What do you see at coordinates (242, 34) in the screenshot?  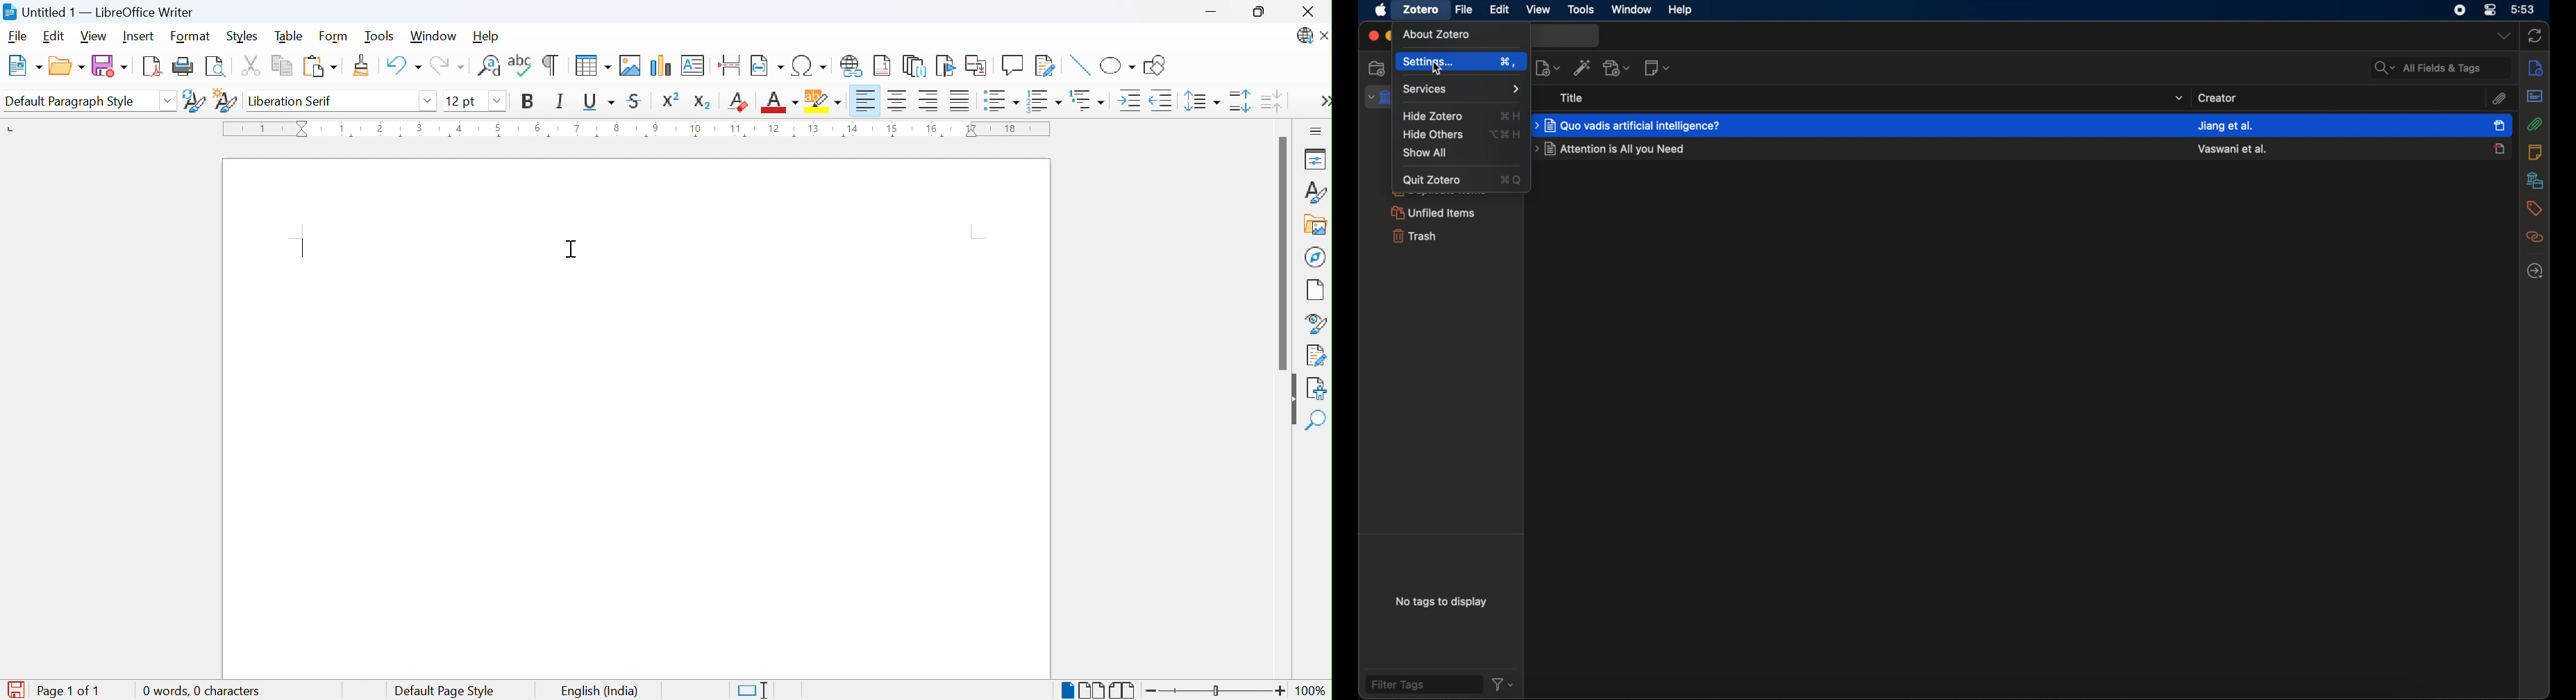 I see `Styles` at bounding box center [242, 34].